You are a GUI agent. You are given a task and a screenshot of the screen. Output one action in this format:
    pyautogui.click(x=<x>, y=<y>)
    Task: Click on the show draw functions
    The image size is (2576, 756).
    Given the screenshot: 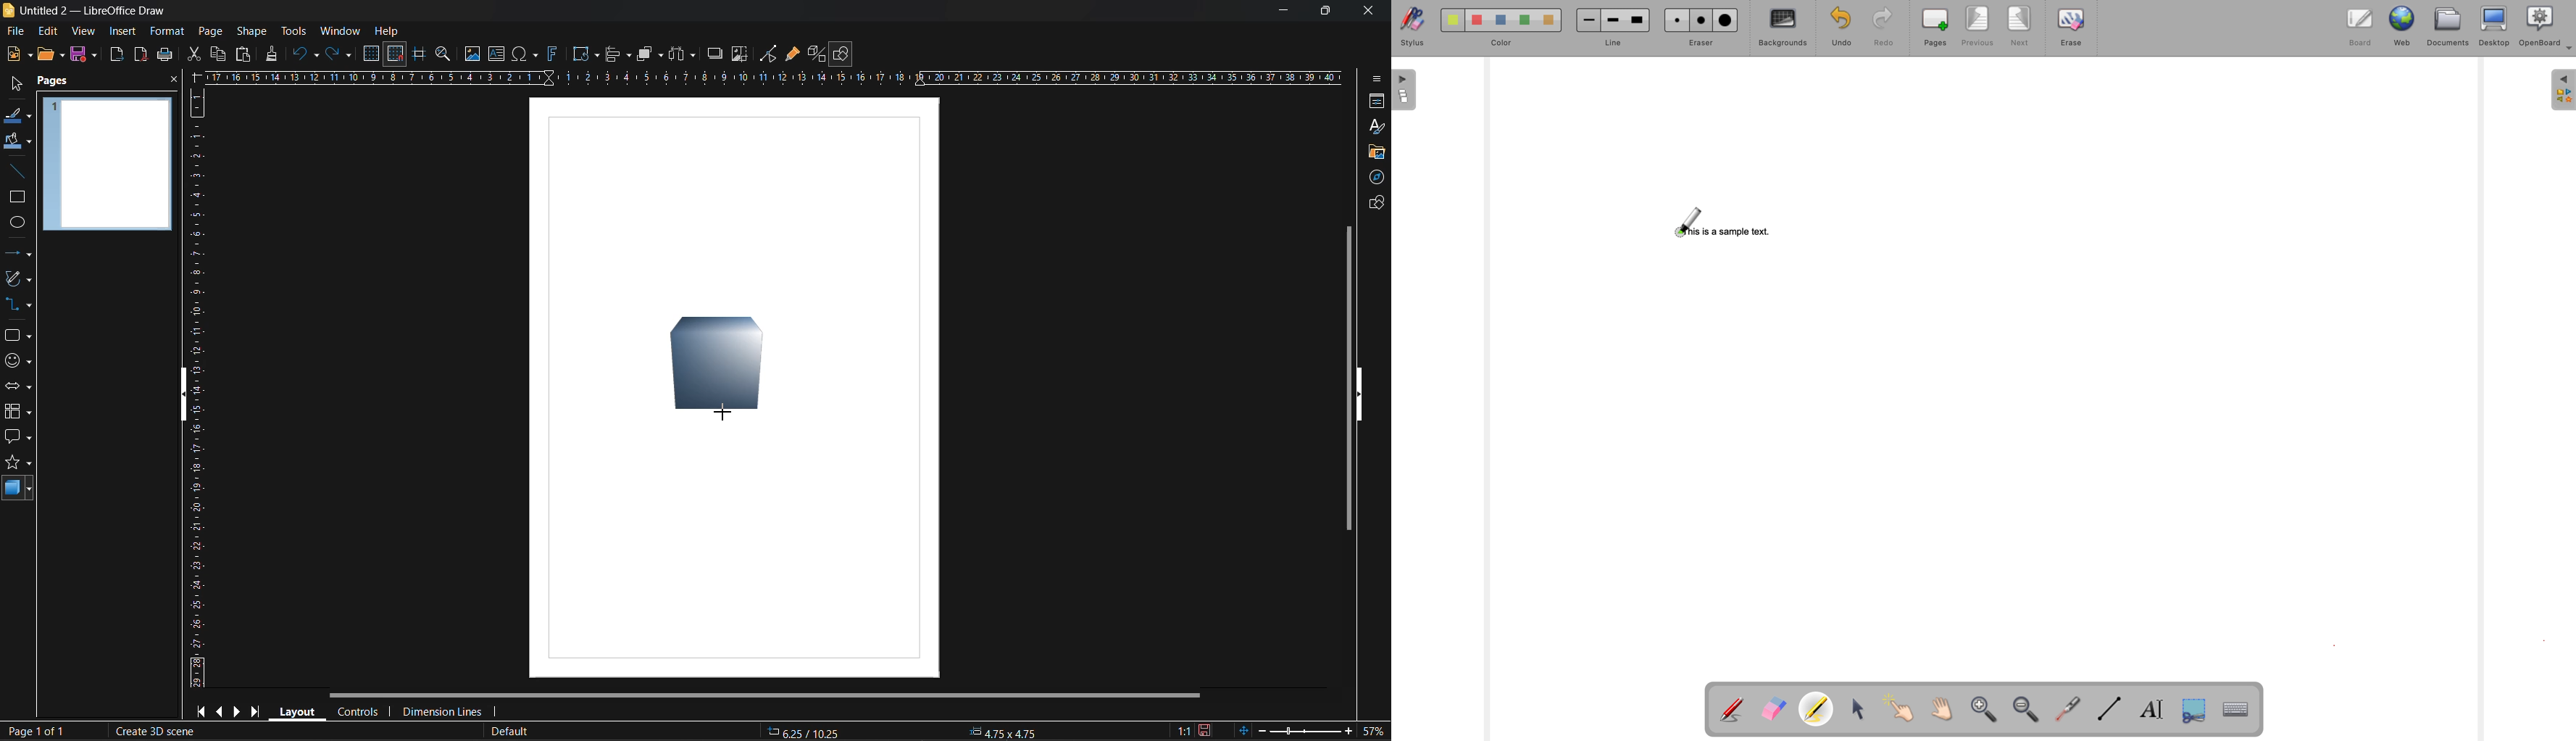 What is the action you would take?
    pyautogui.click(x=844, y=54)
    